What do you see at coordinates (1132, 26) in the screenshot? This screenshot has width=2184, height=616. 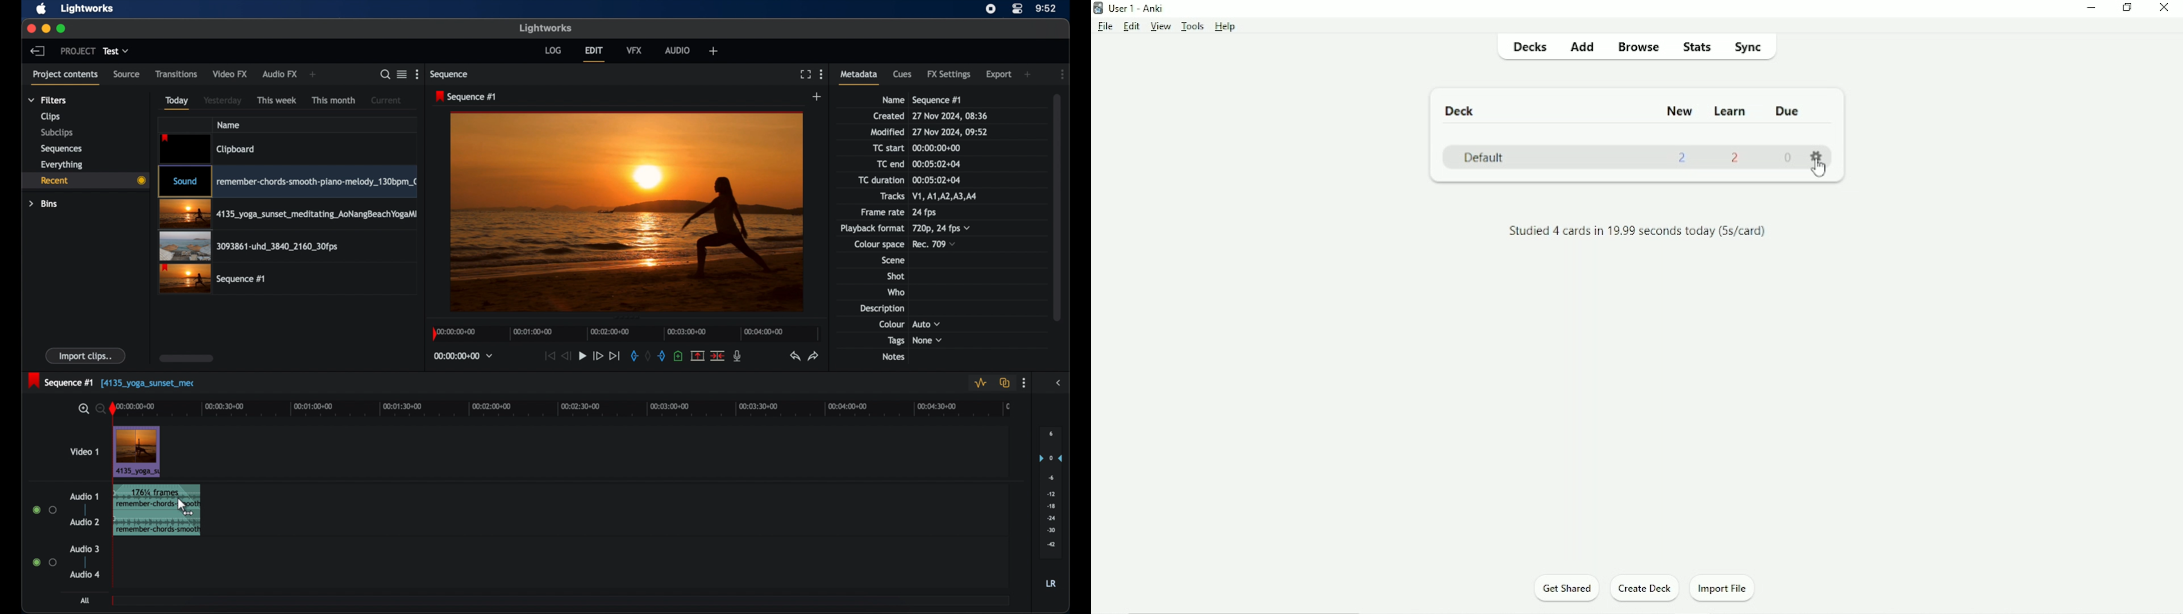 I see `Edit` at bounding box center [1132, 26].